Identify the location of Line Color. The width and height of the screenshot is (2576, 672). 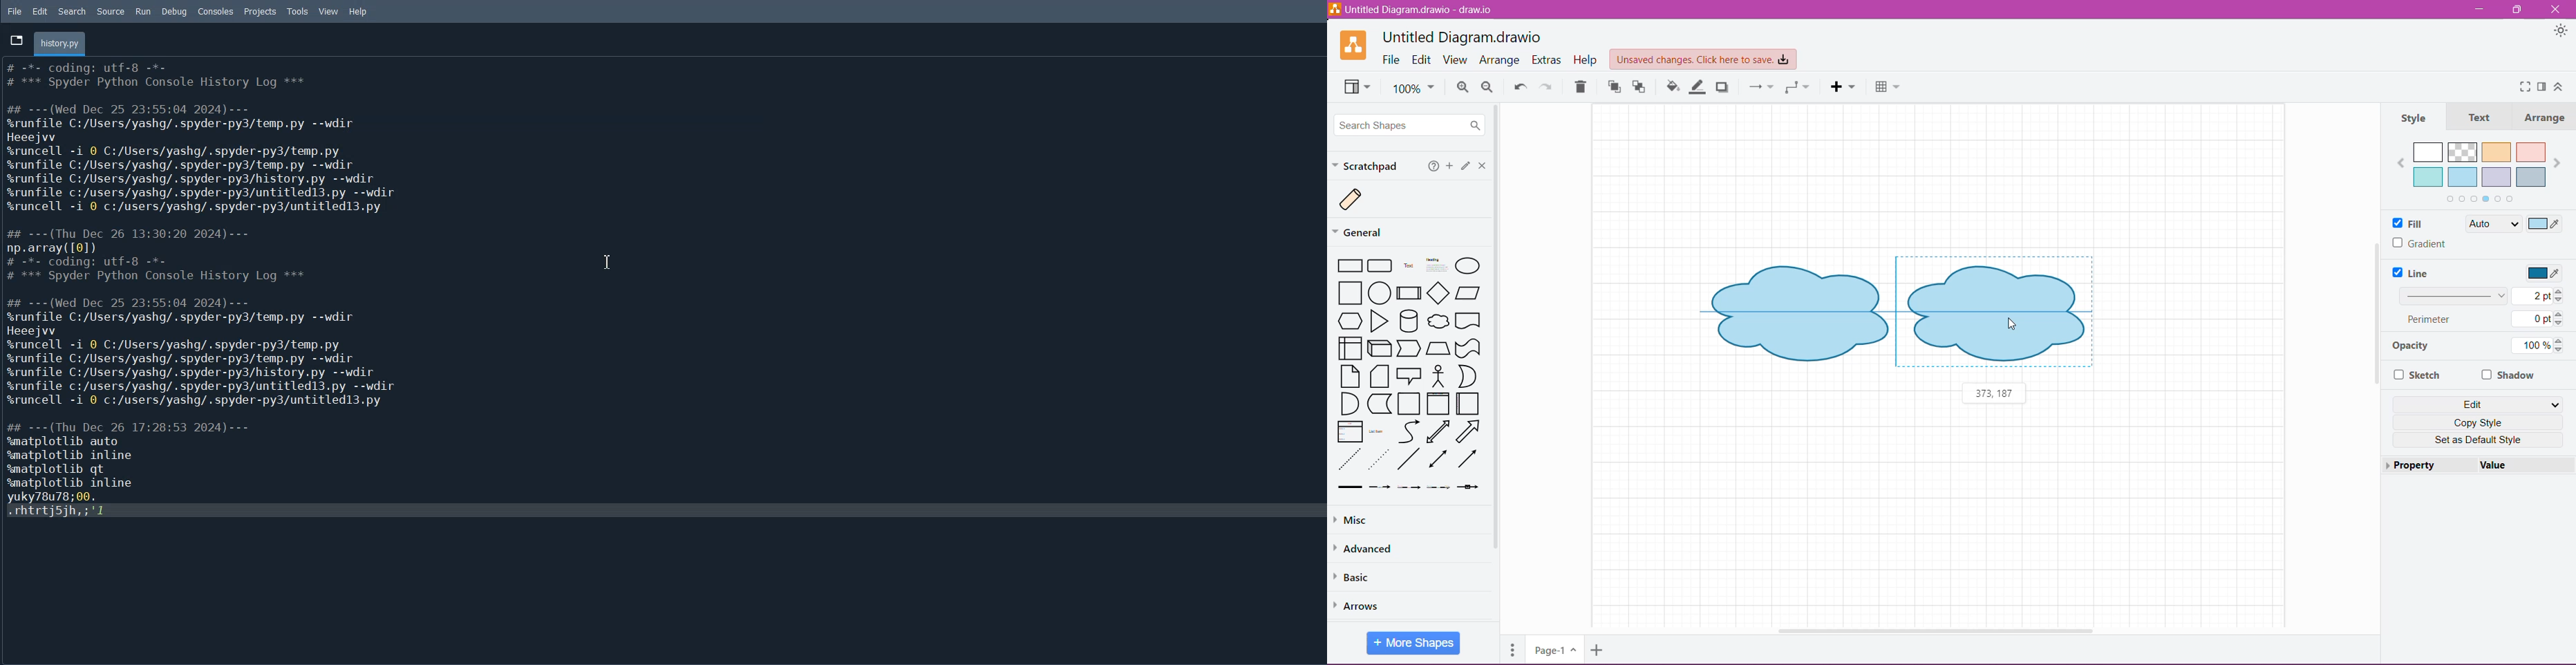
(1698, 87).